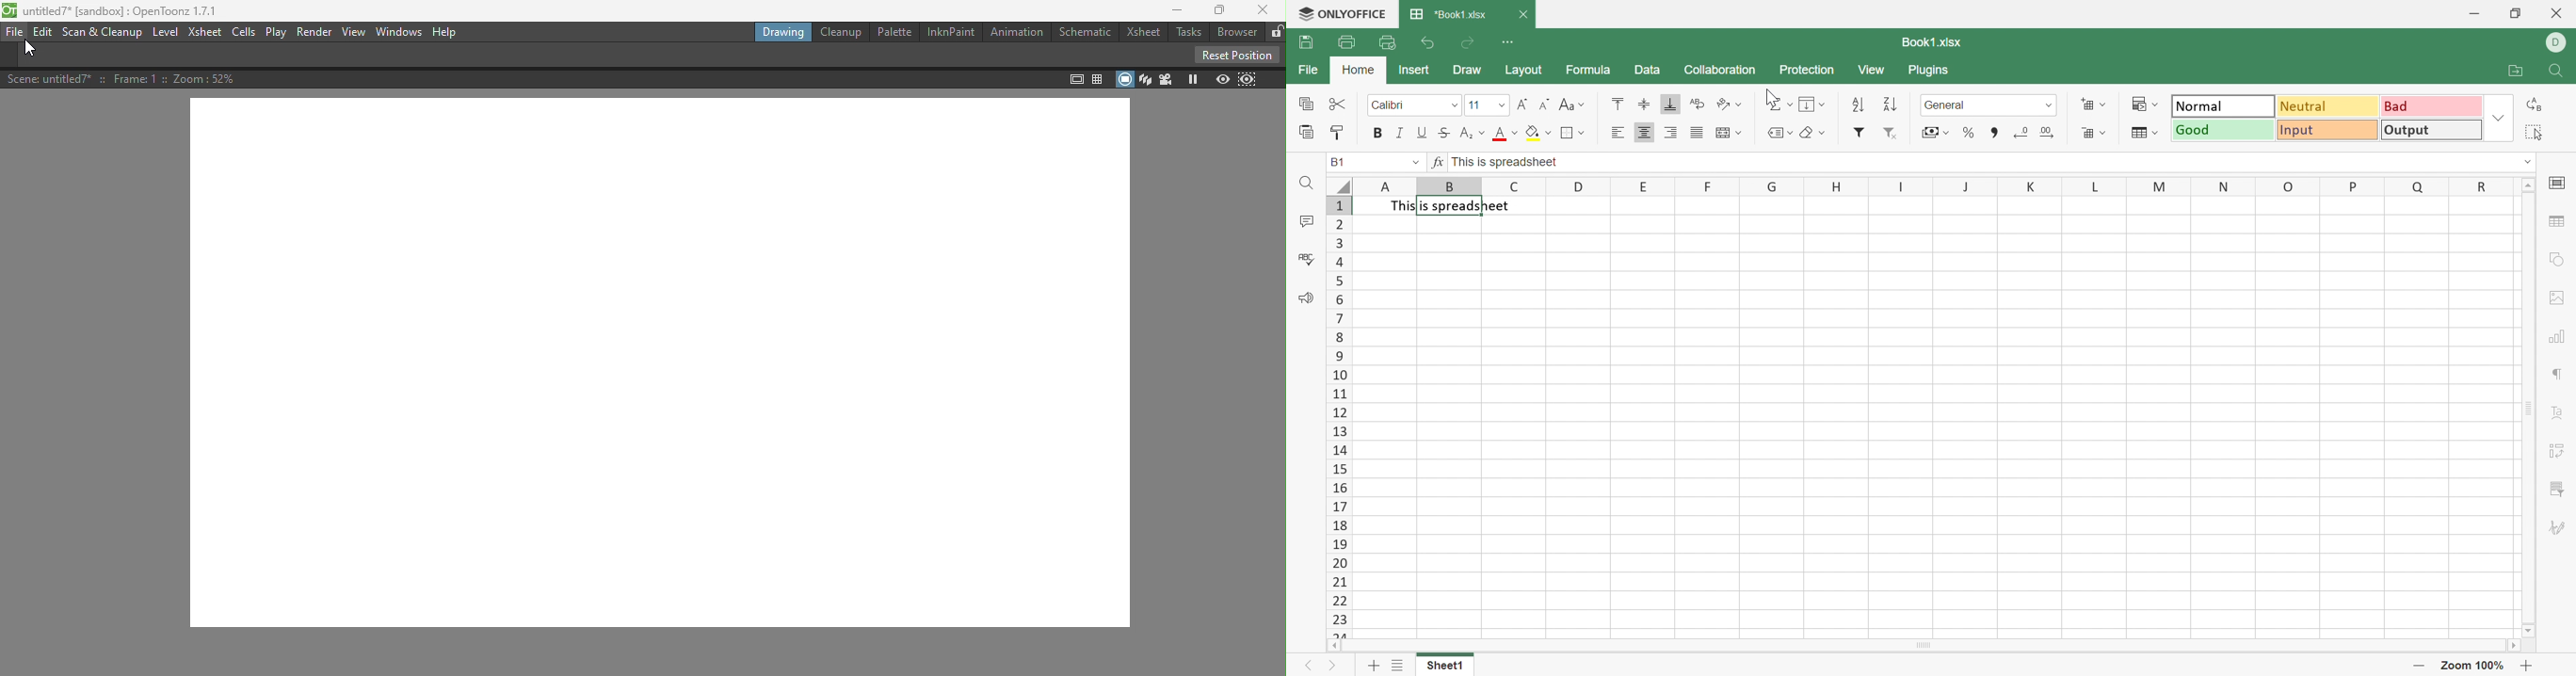 The height and width of the screenshot is (700, 2576). Describe the element at coordinates (1992, 132) in the screenshot. I see `Comma styles` at that location.